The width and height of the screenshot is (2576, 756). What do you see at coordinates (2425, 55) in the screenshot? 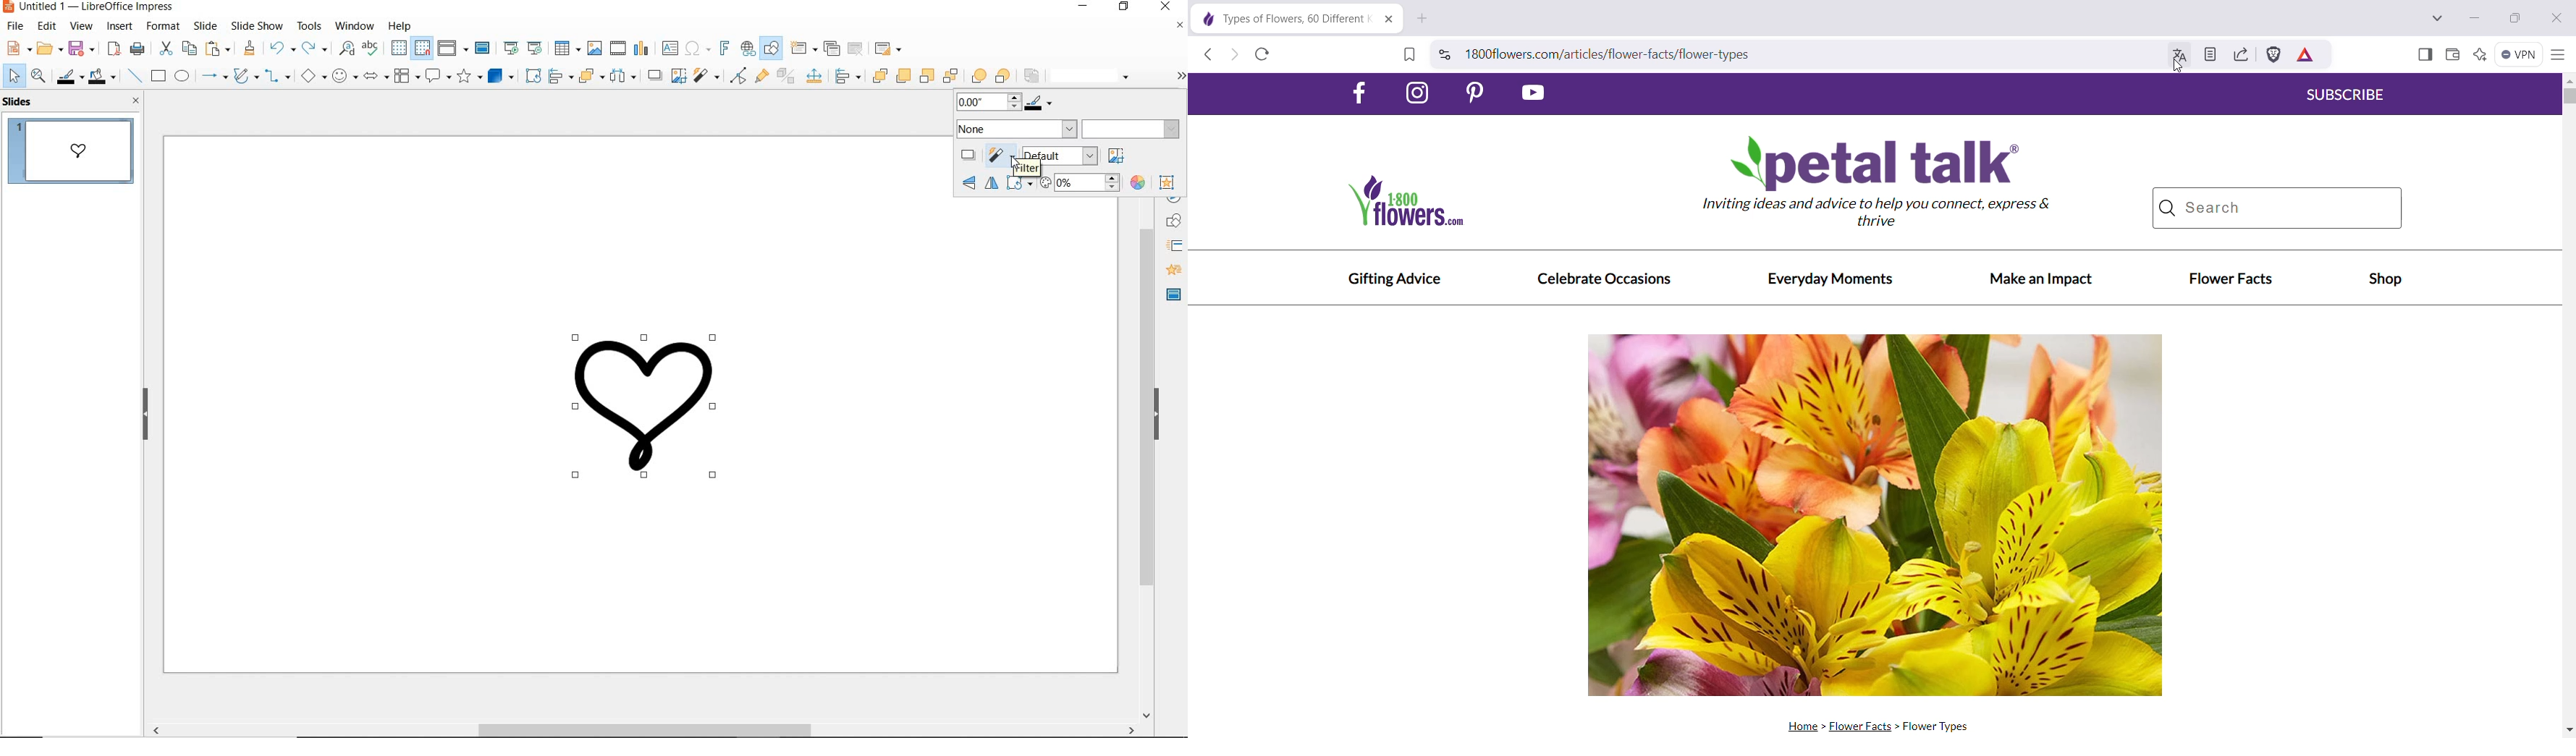
I see `Show Sidebar` at bounding box center [2425, 55].